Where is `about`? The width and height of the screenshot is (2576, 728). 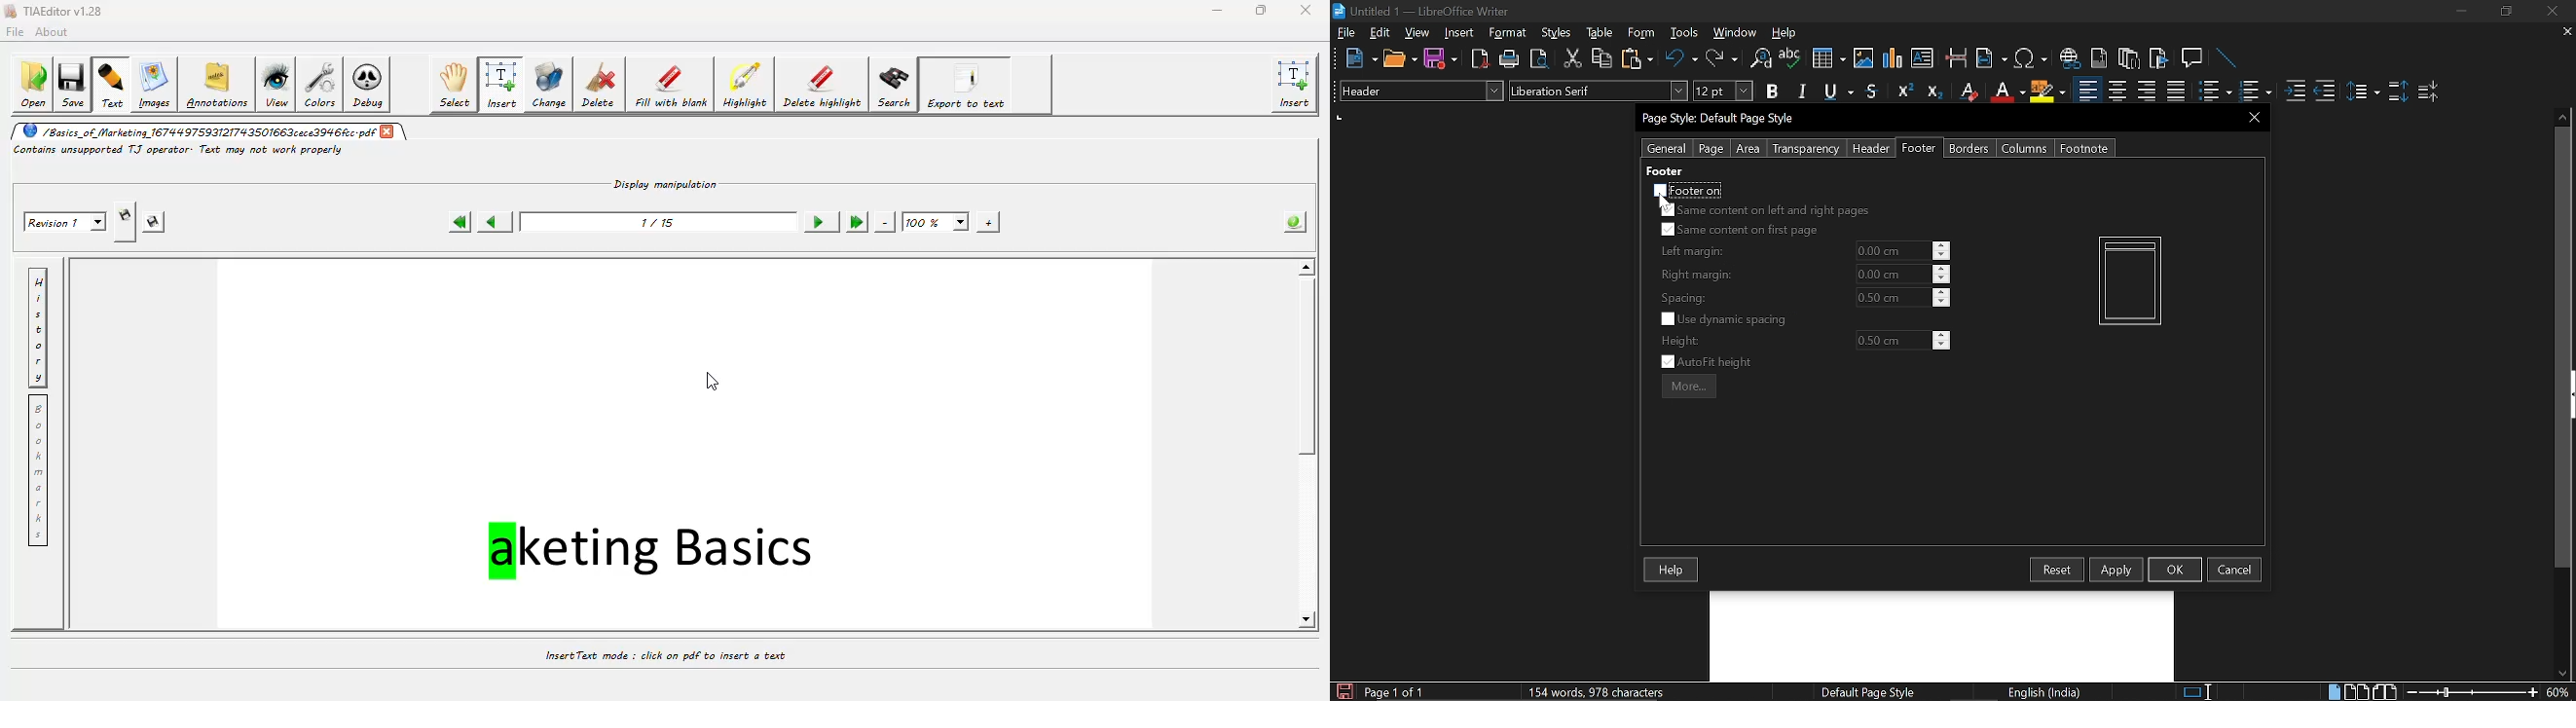 about is located at coordinates (55, 31).